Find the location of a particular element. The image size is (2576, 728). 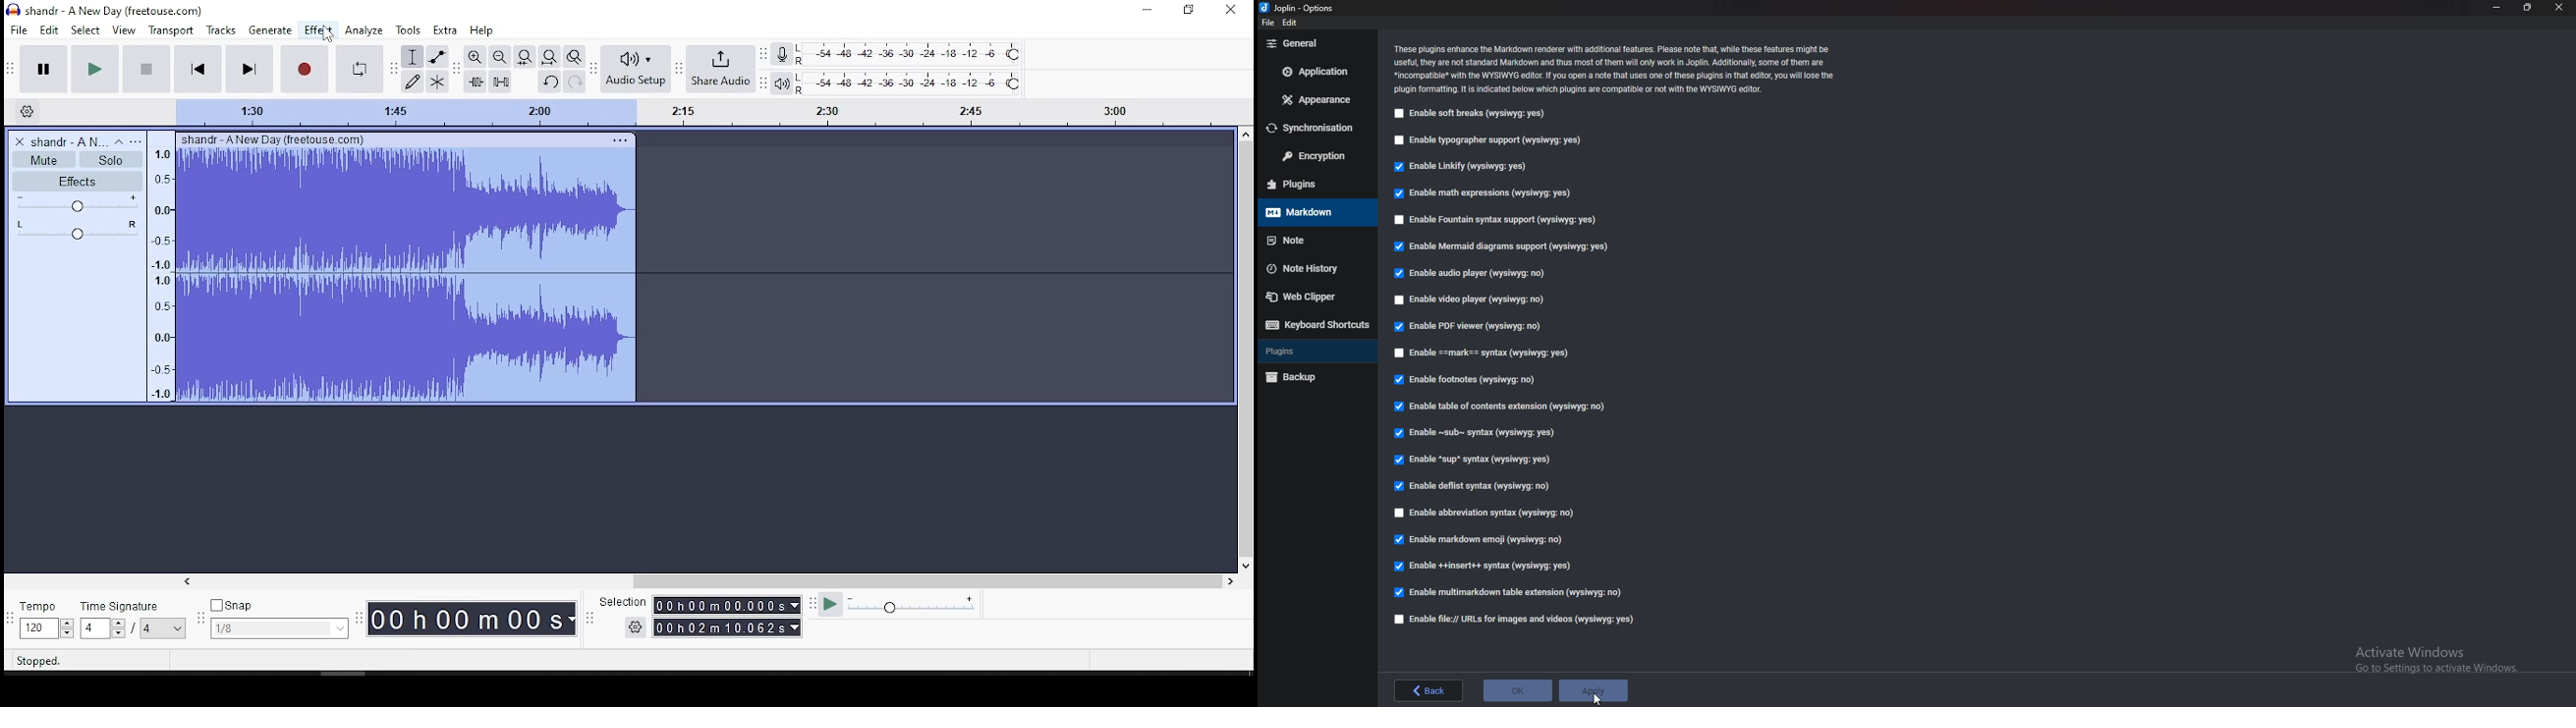

enable P D F viewer (wysiqyg:no) is located at coordinates (1468, 327).